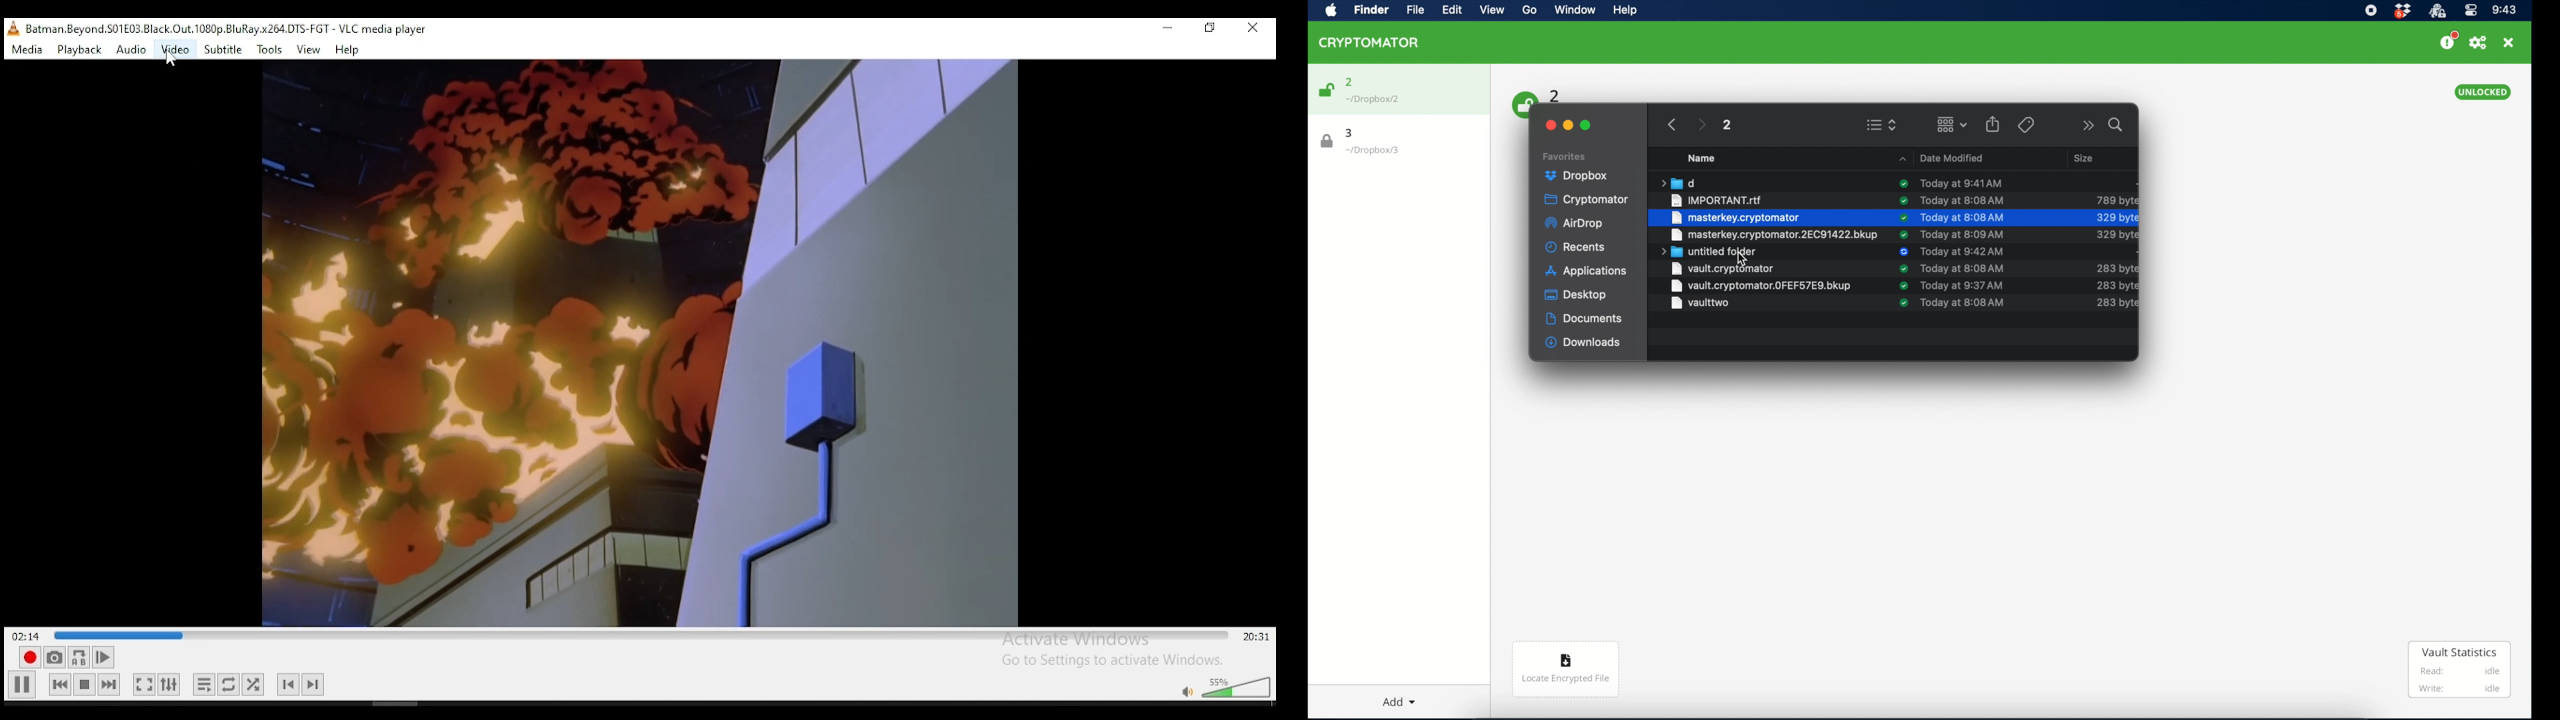  What do you see at coordinates (639, 636) in the screenshot?
I see `seek bar` at bounding box center [639, 636].